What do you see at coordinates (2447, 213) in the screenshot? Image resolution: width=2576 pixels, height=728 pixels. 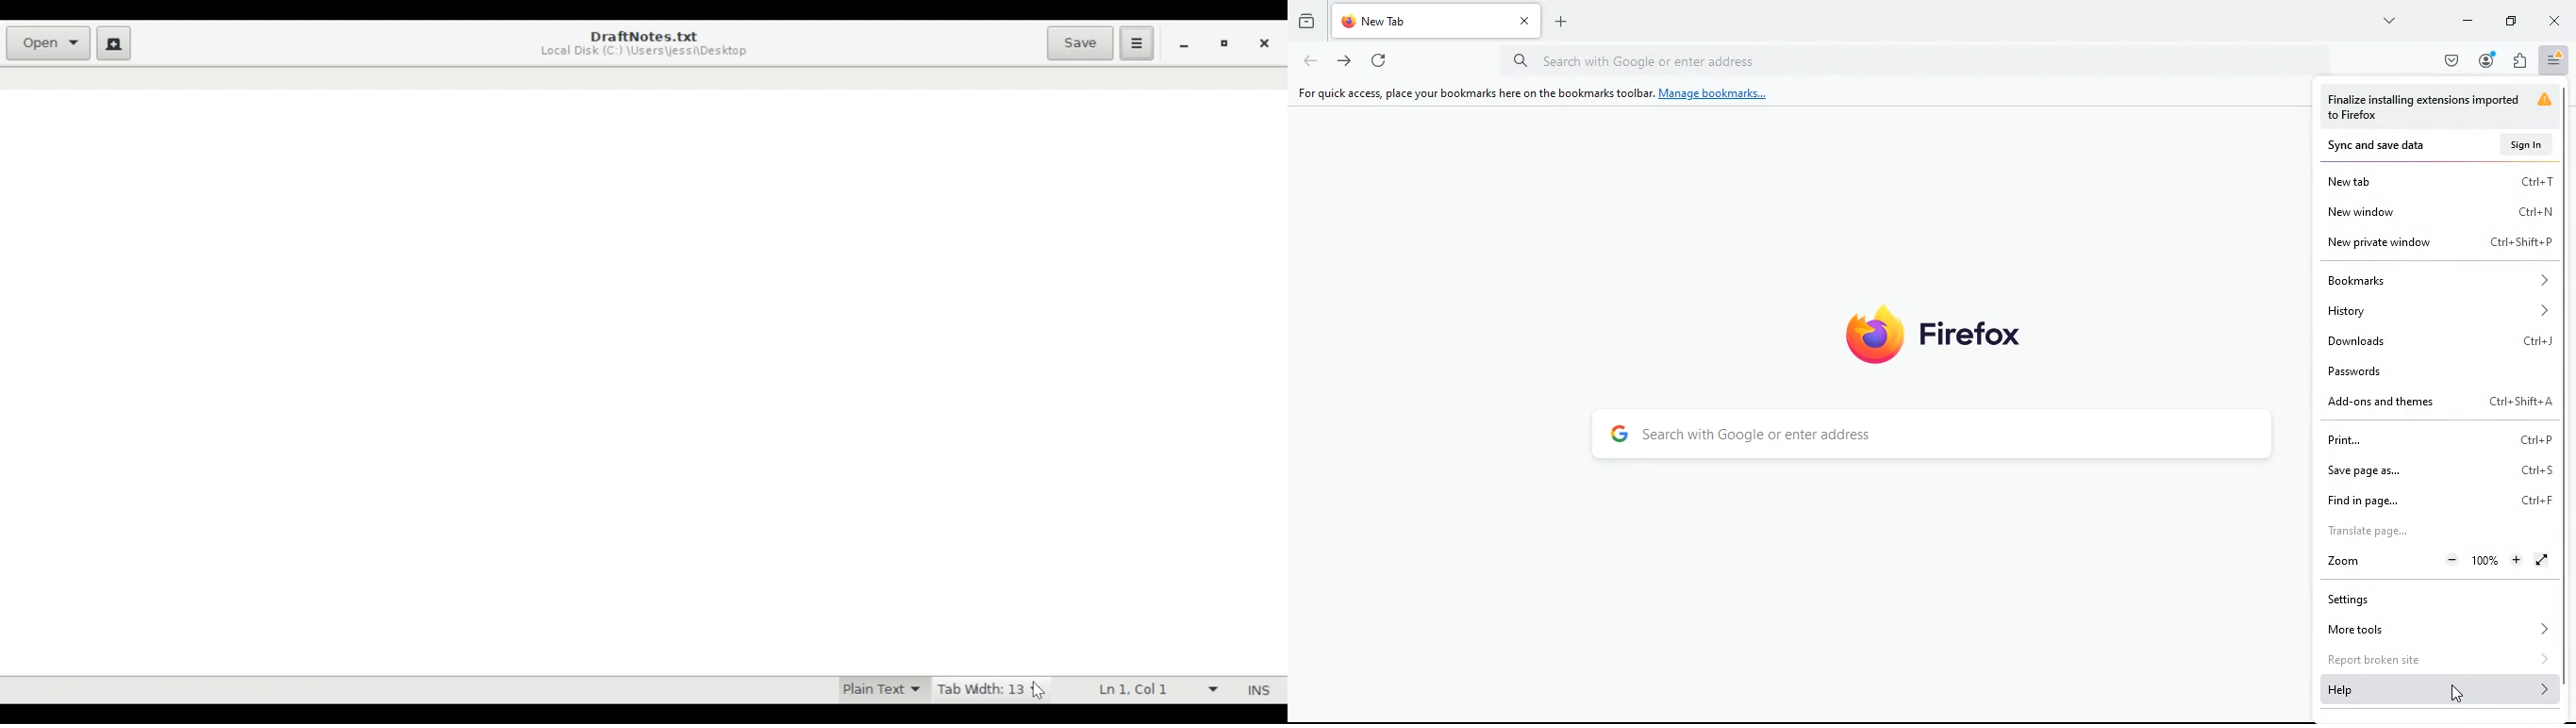 I see `new window` at bounding box center [2447, 213].